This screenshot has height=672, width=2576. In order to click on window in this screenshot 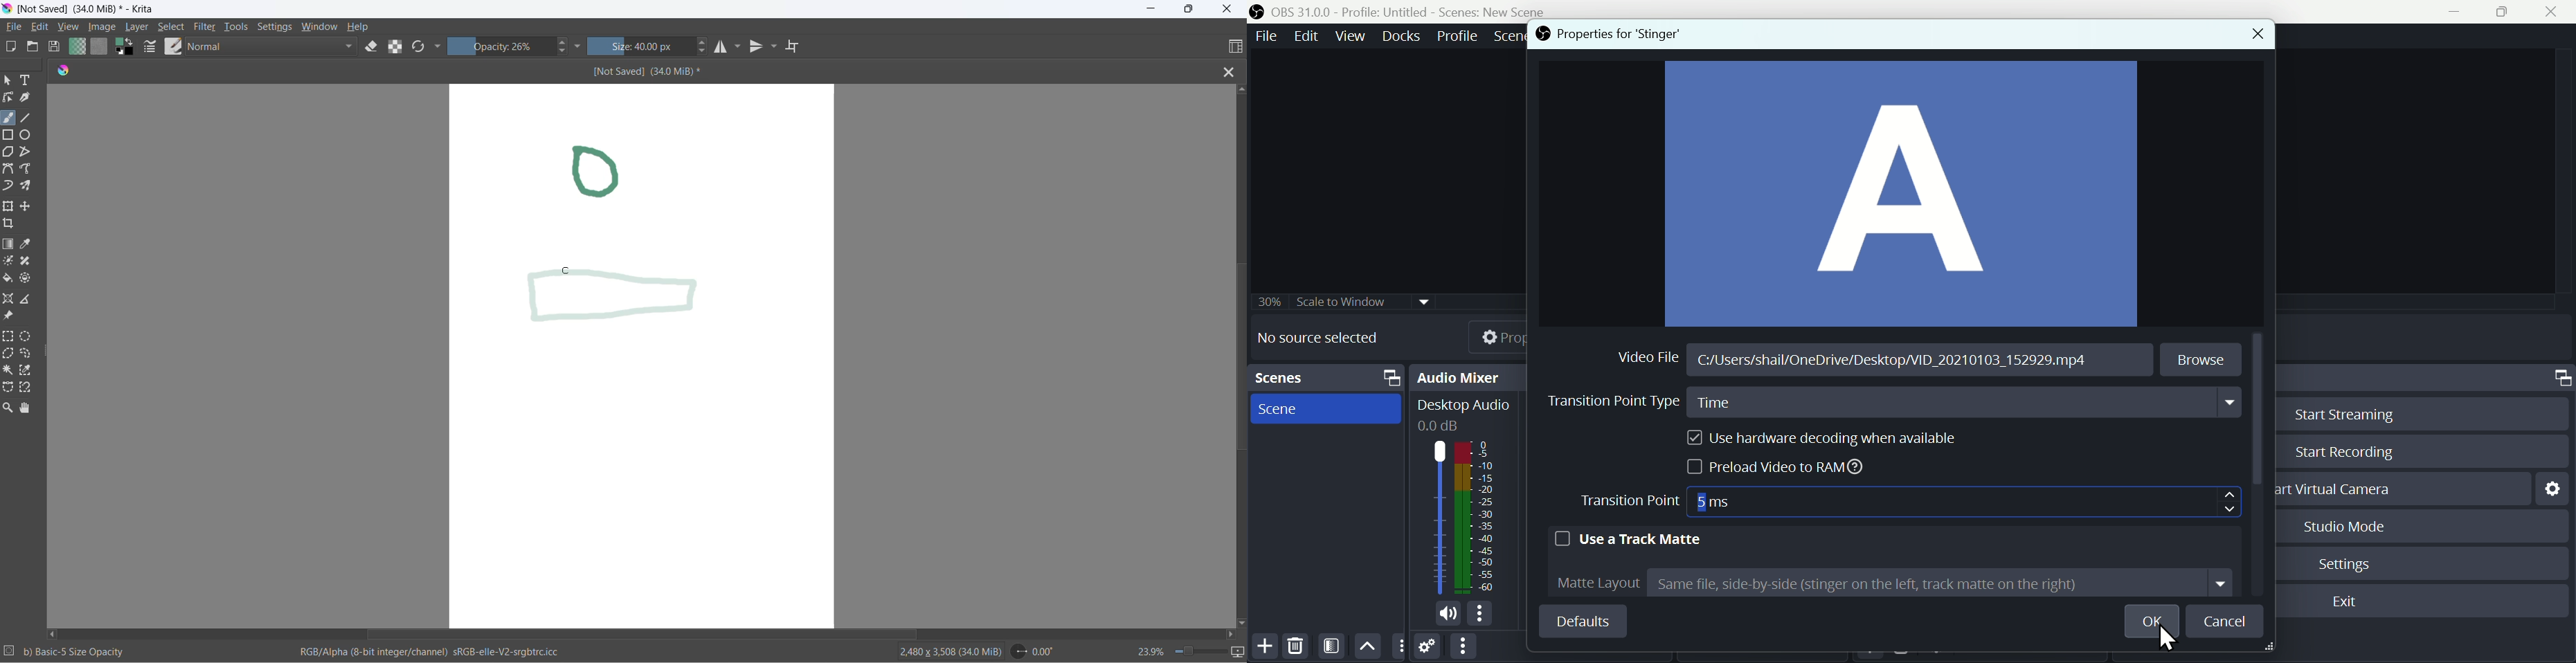, I will do `click(316, 27)`.